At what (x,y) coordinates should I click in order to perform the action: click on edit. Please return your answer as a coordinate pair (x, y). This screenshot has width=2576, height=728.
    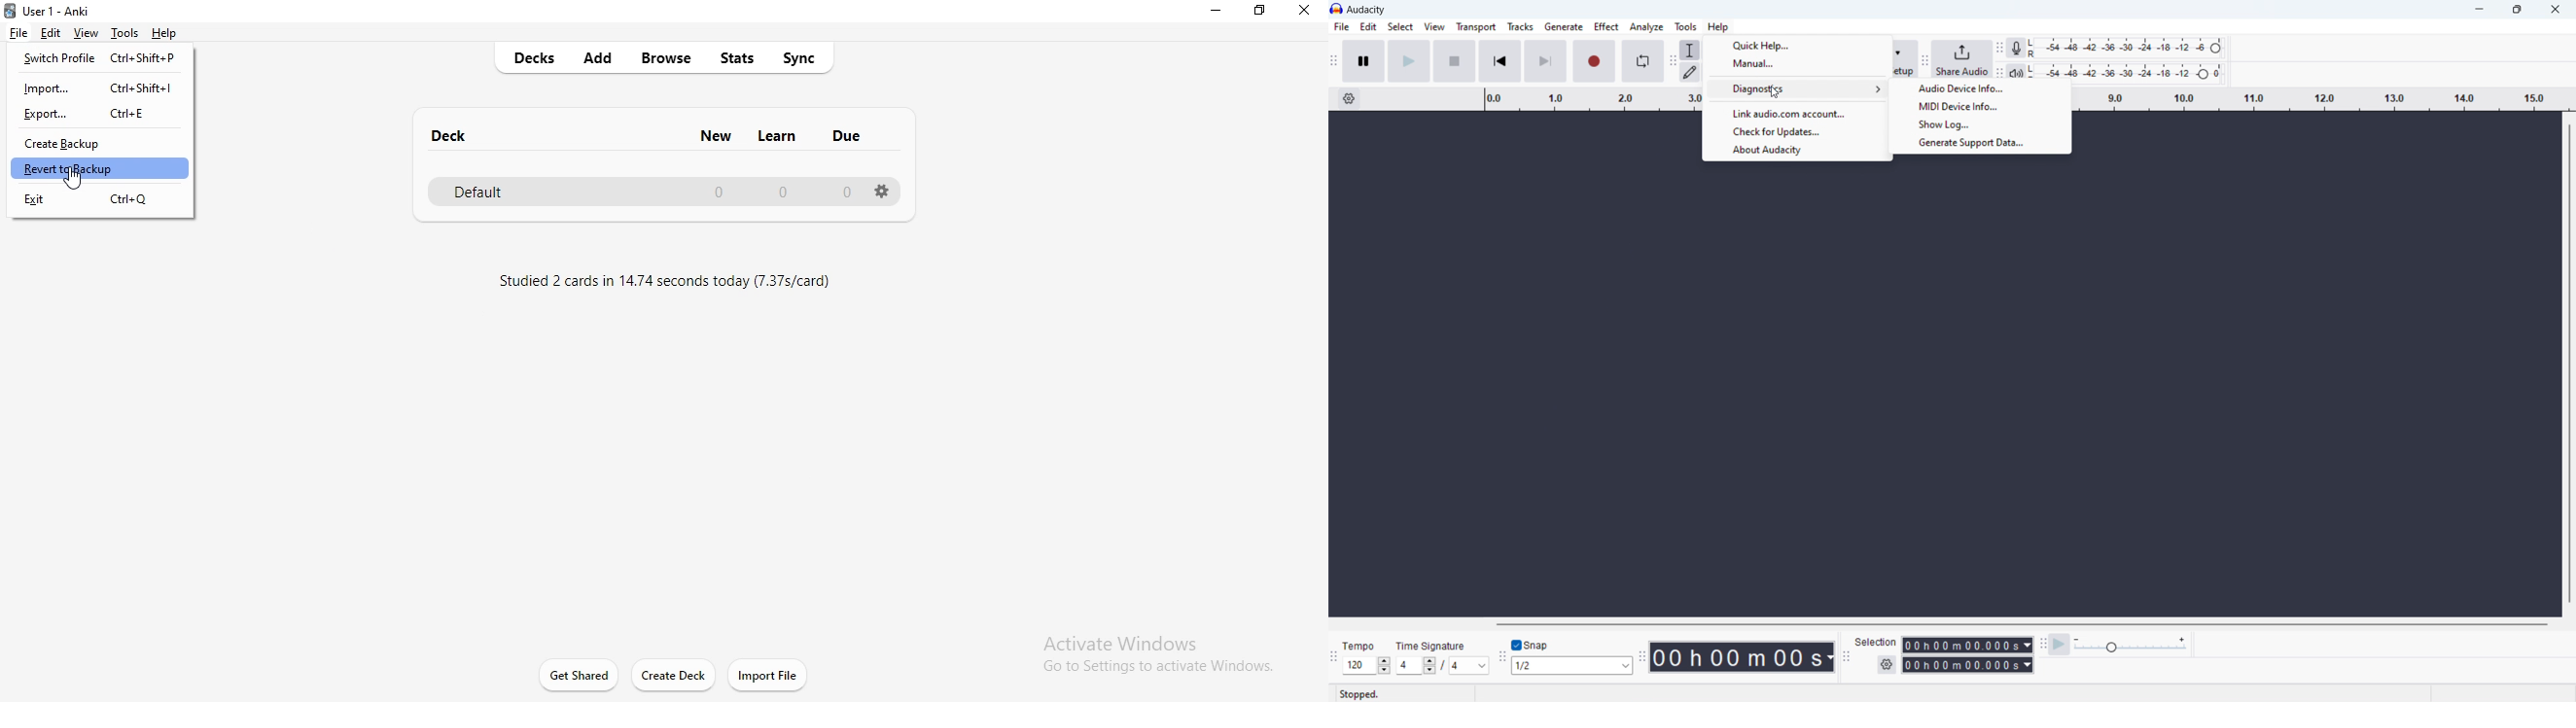
    Looking at the image, I should click on (1368, 27).